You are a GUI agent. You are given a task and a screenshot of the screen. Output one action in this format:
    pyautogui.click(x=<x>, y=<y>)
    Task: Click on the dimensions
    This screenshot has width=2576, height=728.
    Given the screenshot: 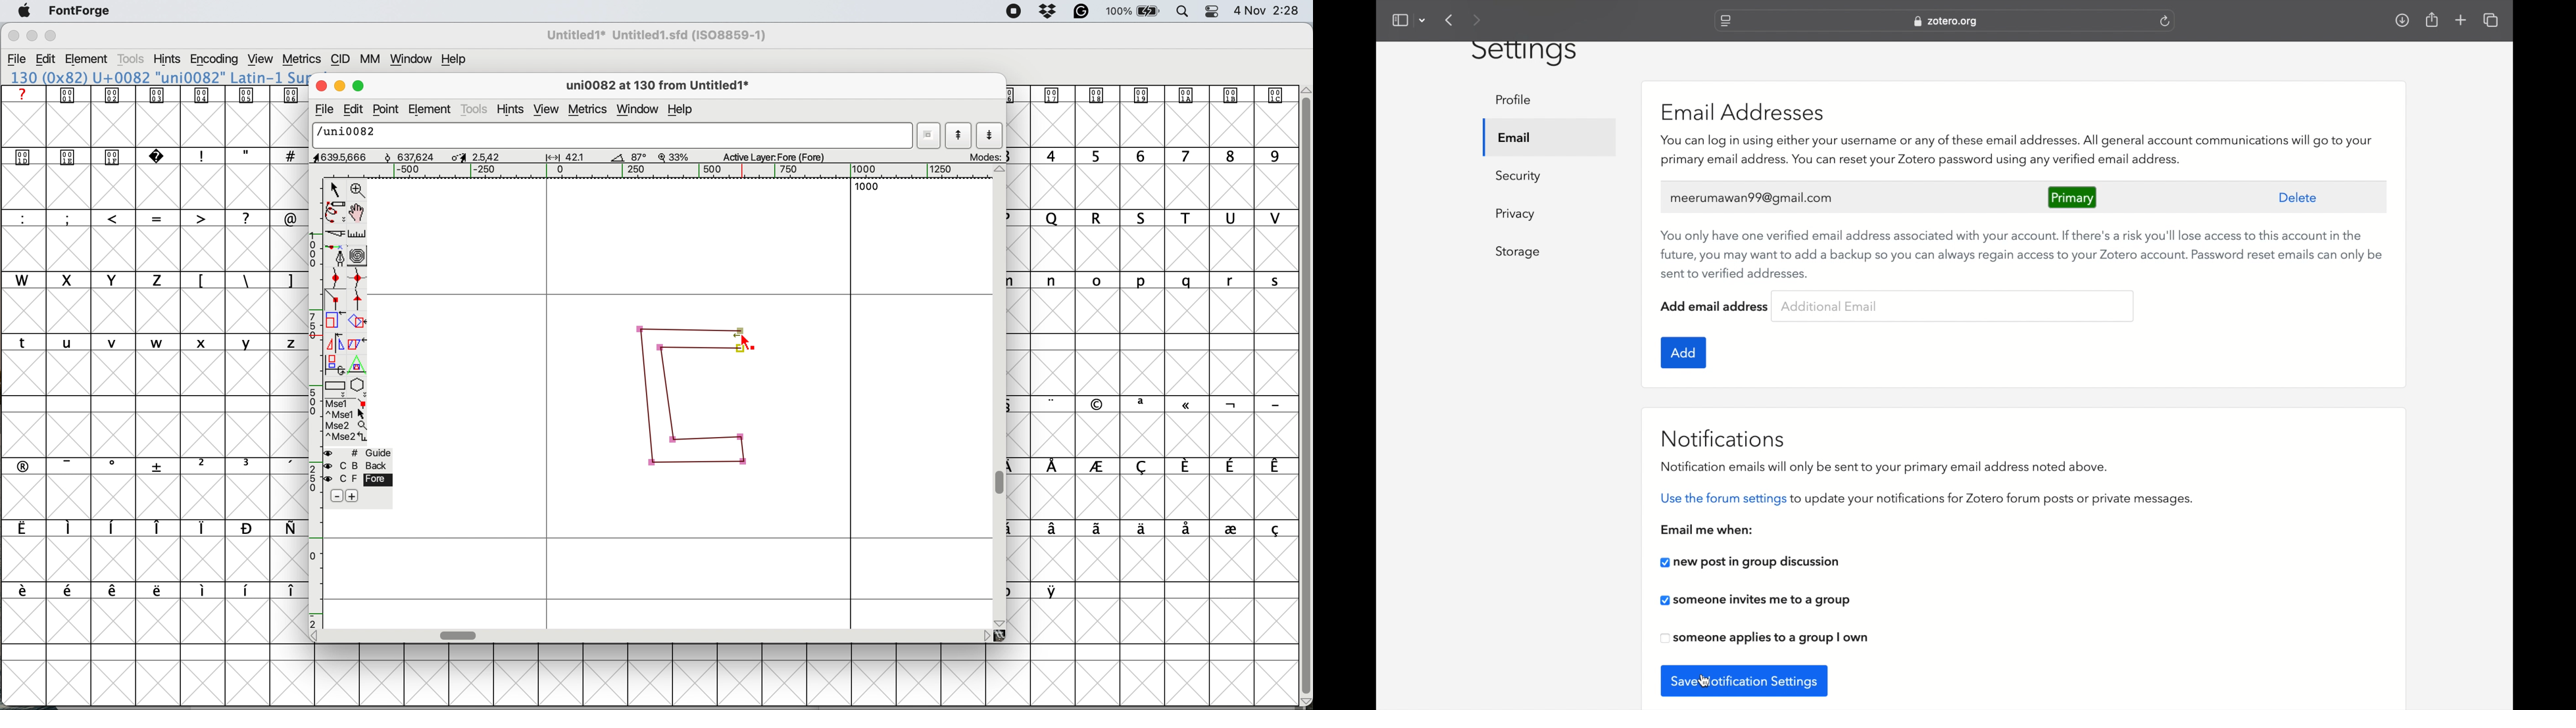 What is the action you would take?
    pyautogui.click(x=473, y=156)
    